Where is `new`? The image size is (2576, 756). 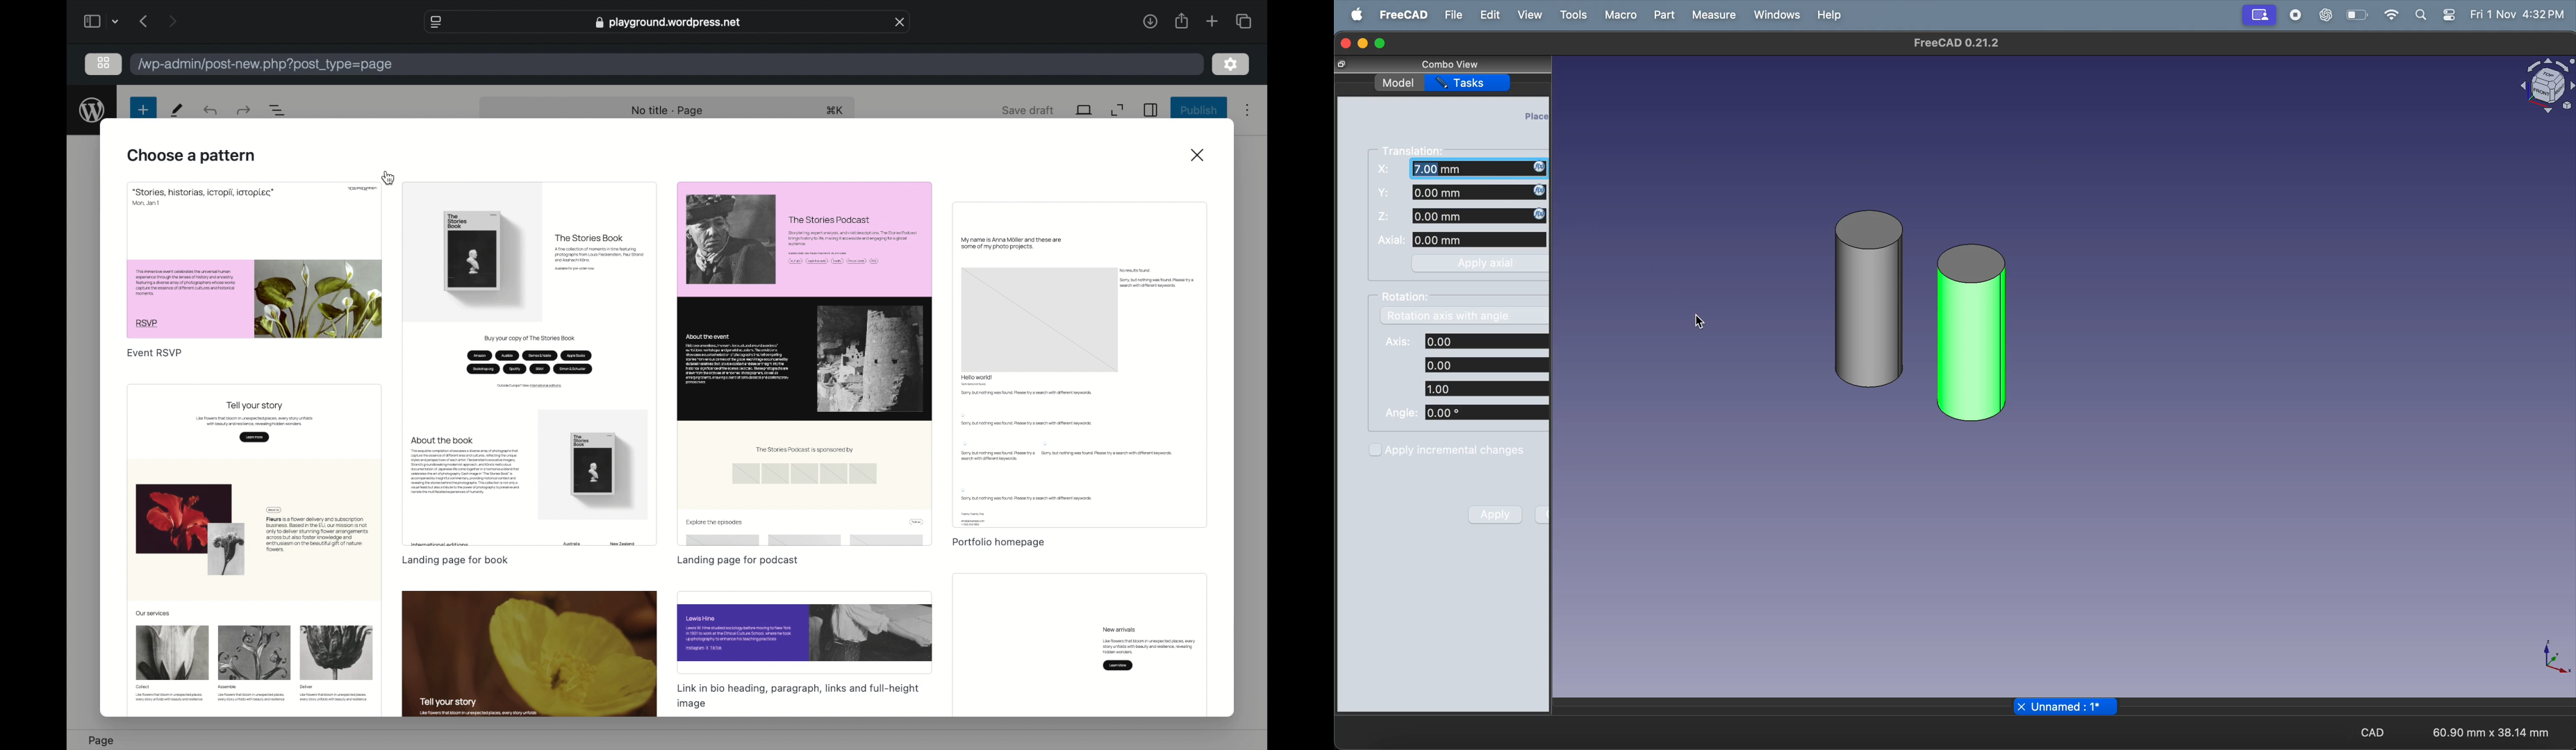
new is located at coordinates (143, 110).